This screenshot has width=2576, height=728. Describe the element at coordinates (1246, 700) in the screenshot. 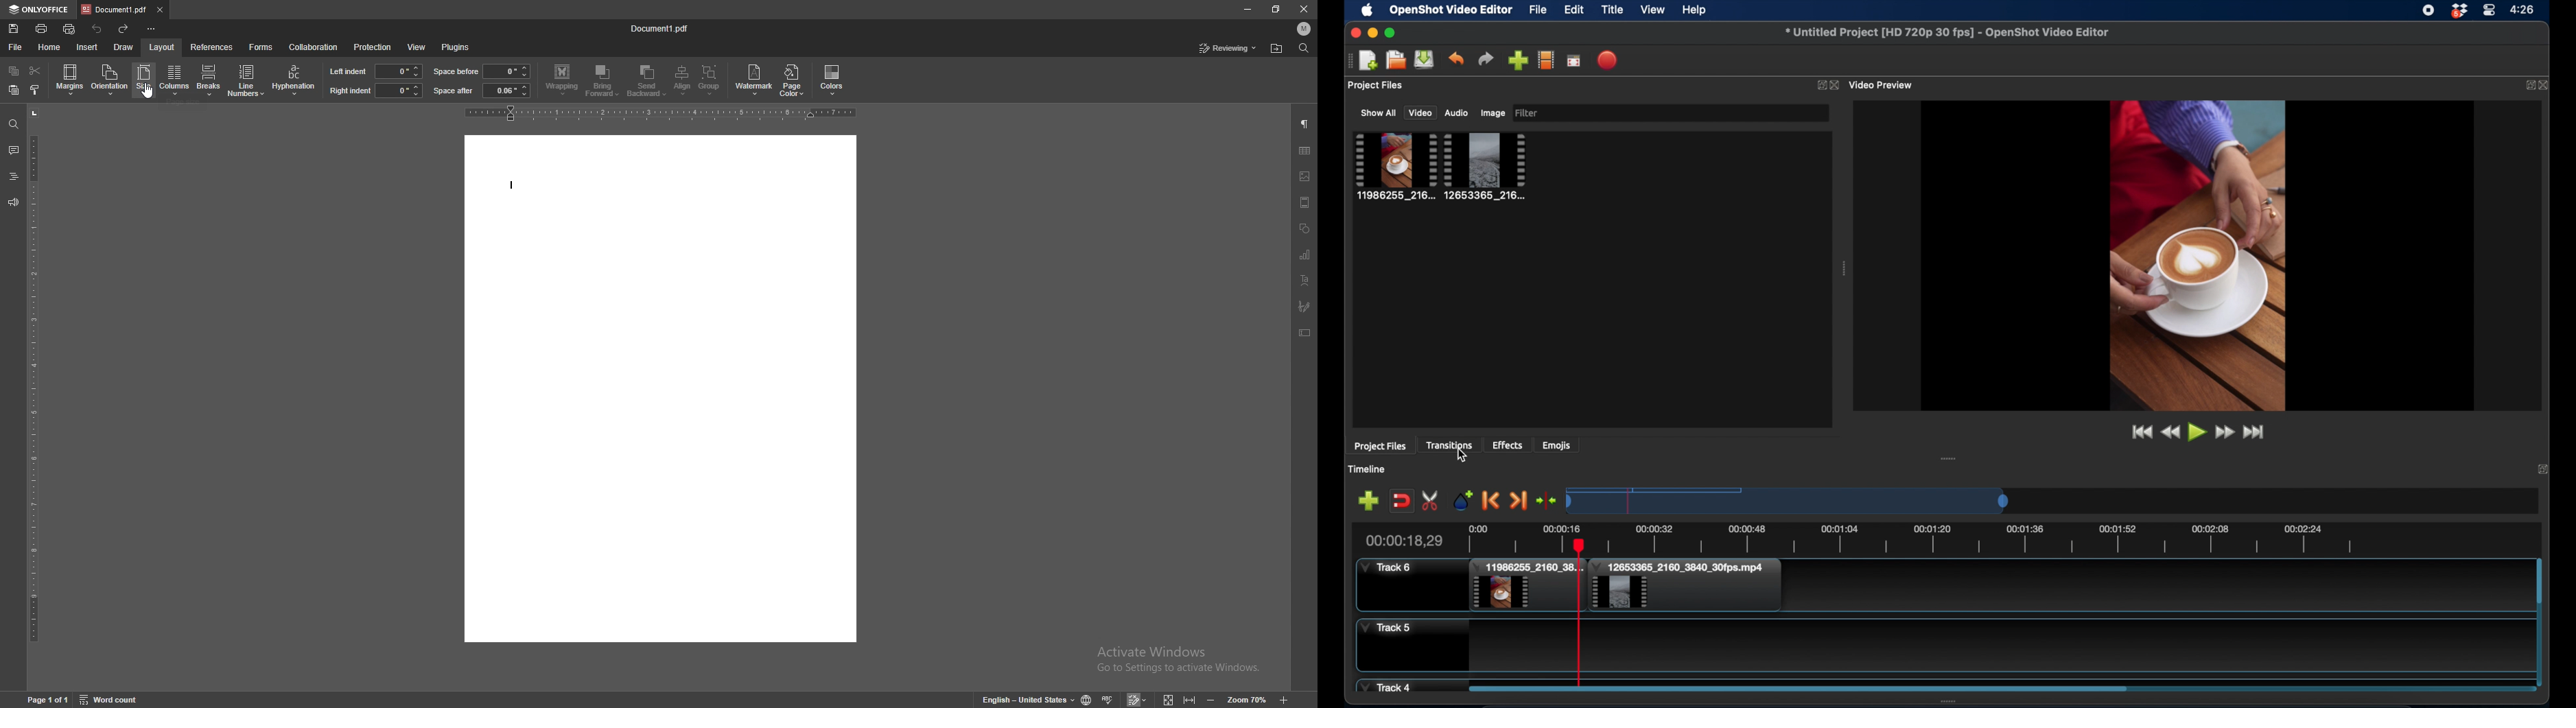

I see `zoom 70%` at that location.